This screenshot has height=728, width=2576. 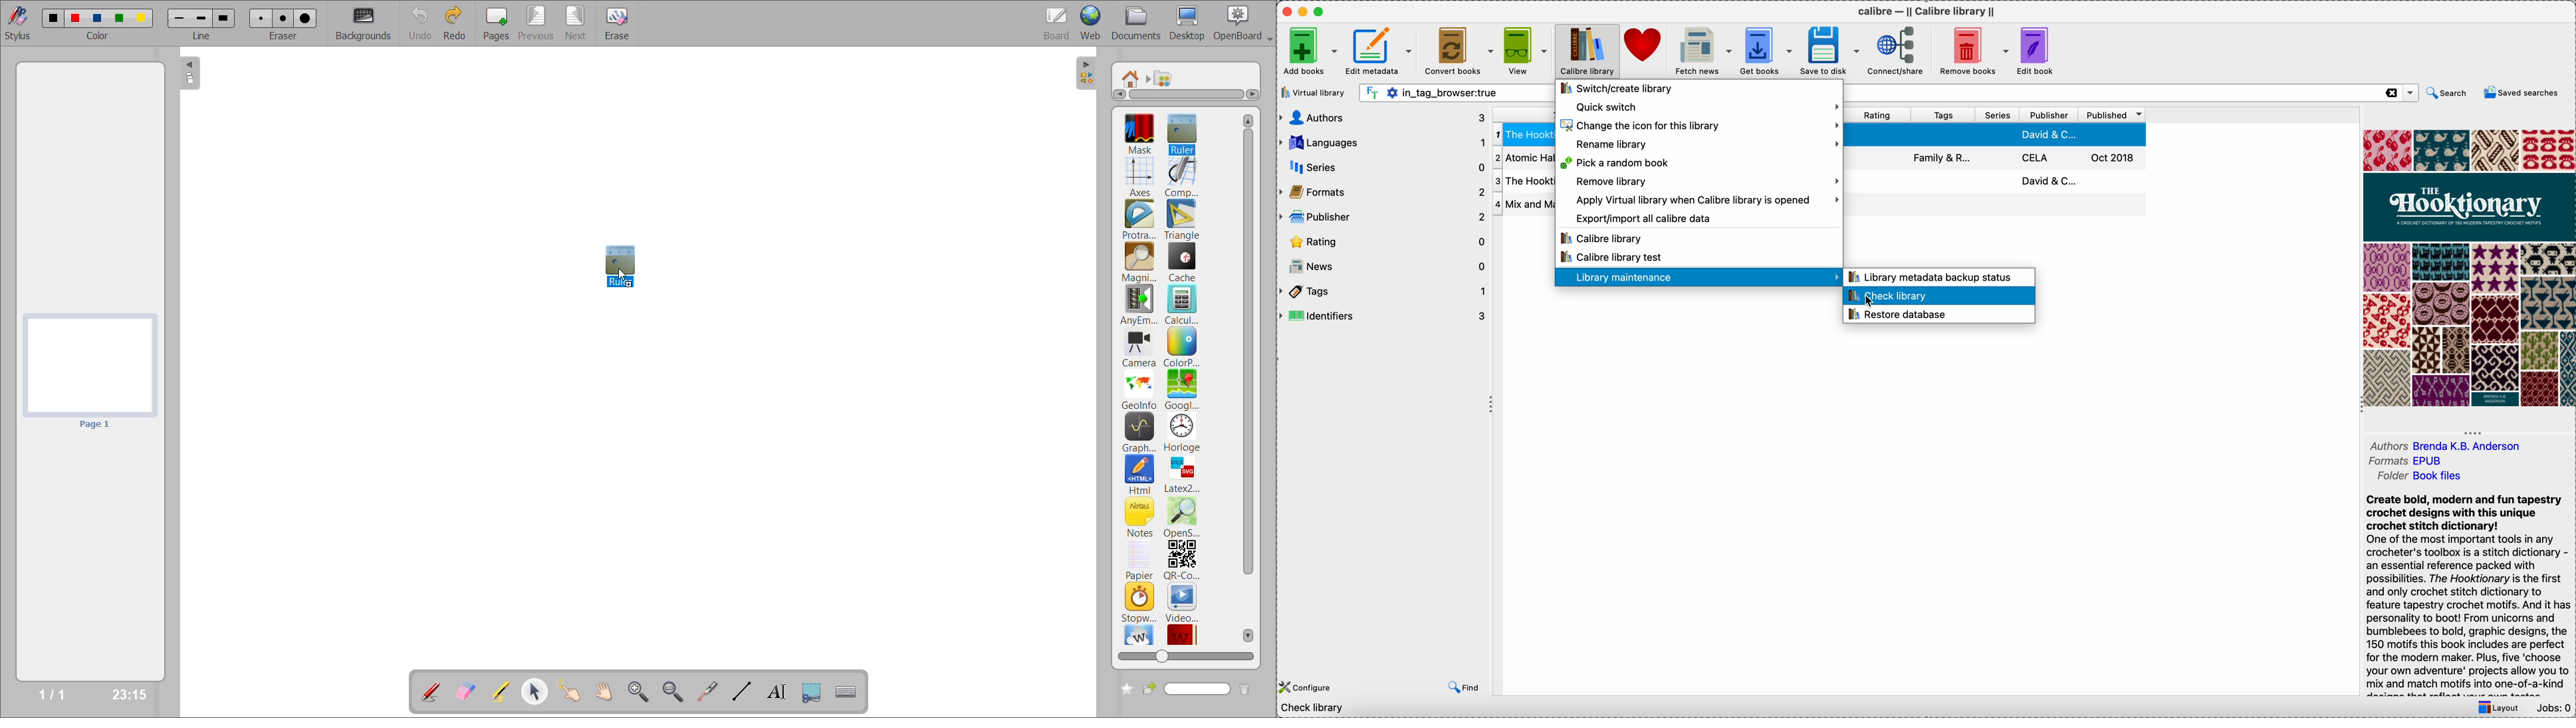 I want to click on connect/share, so click(x=1896, y=51).